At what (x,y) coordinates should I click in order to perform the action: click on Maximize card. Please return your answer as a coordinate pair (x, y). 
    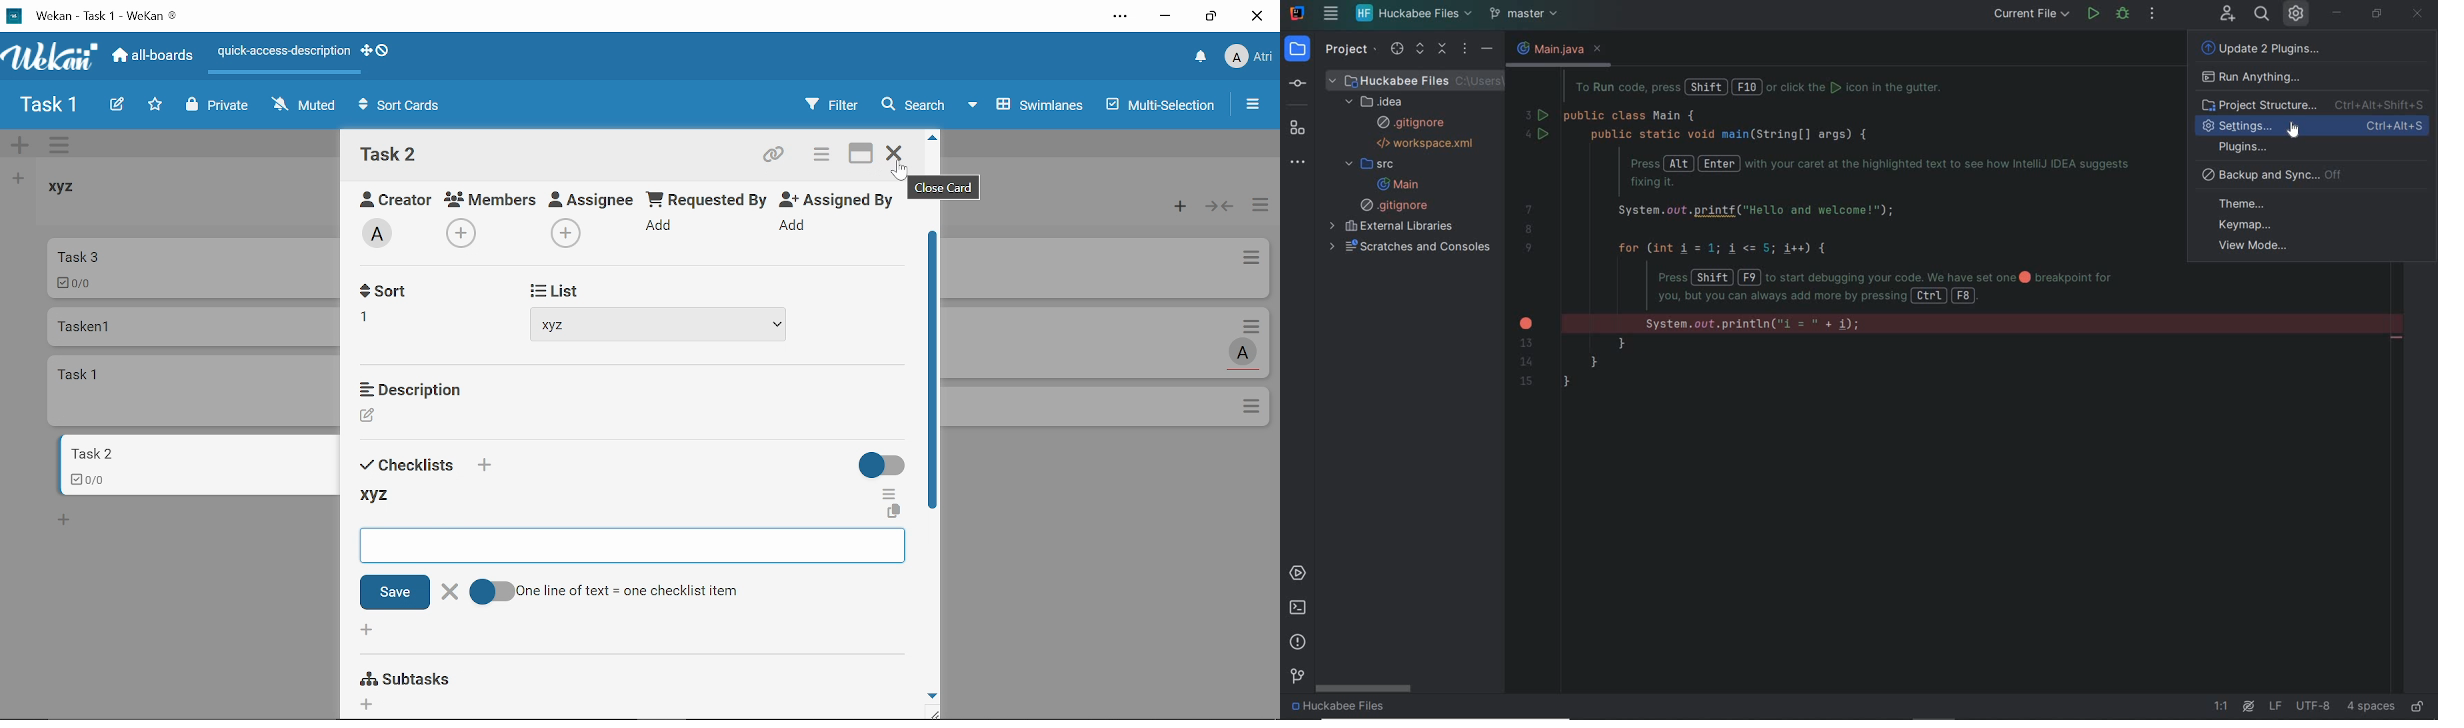
    Looking at the image, I should click on (861, 156).